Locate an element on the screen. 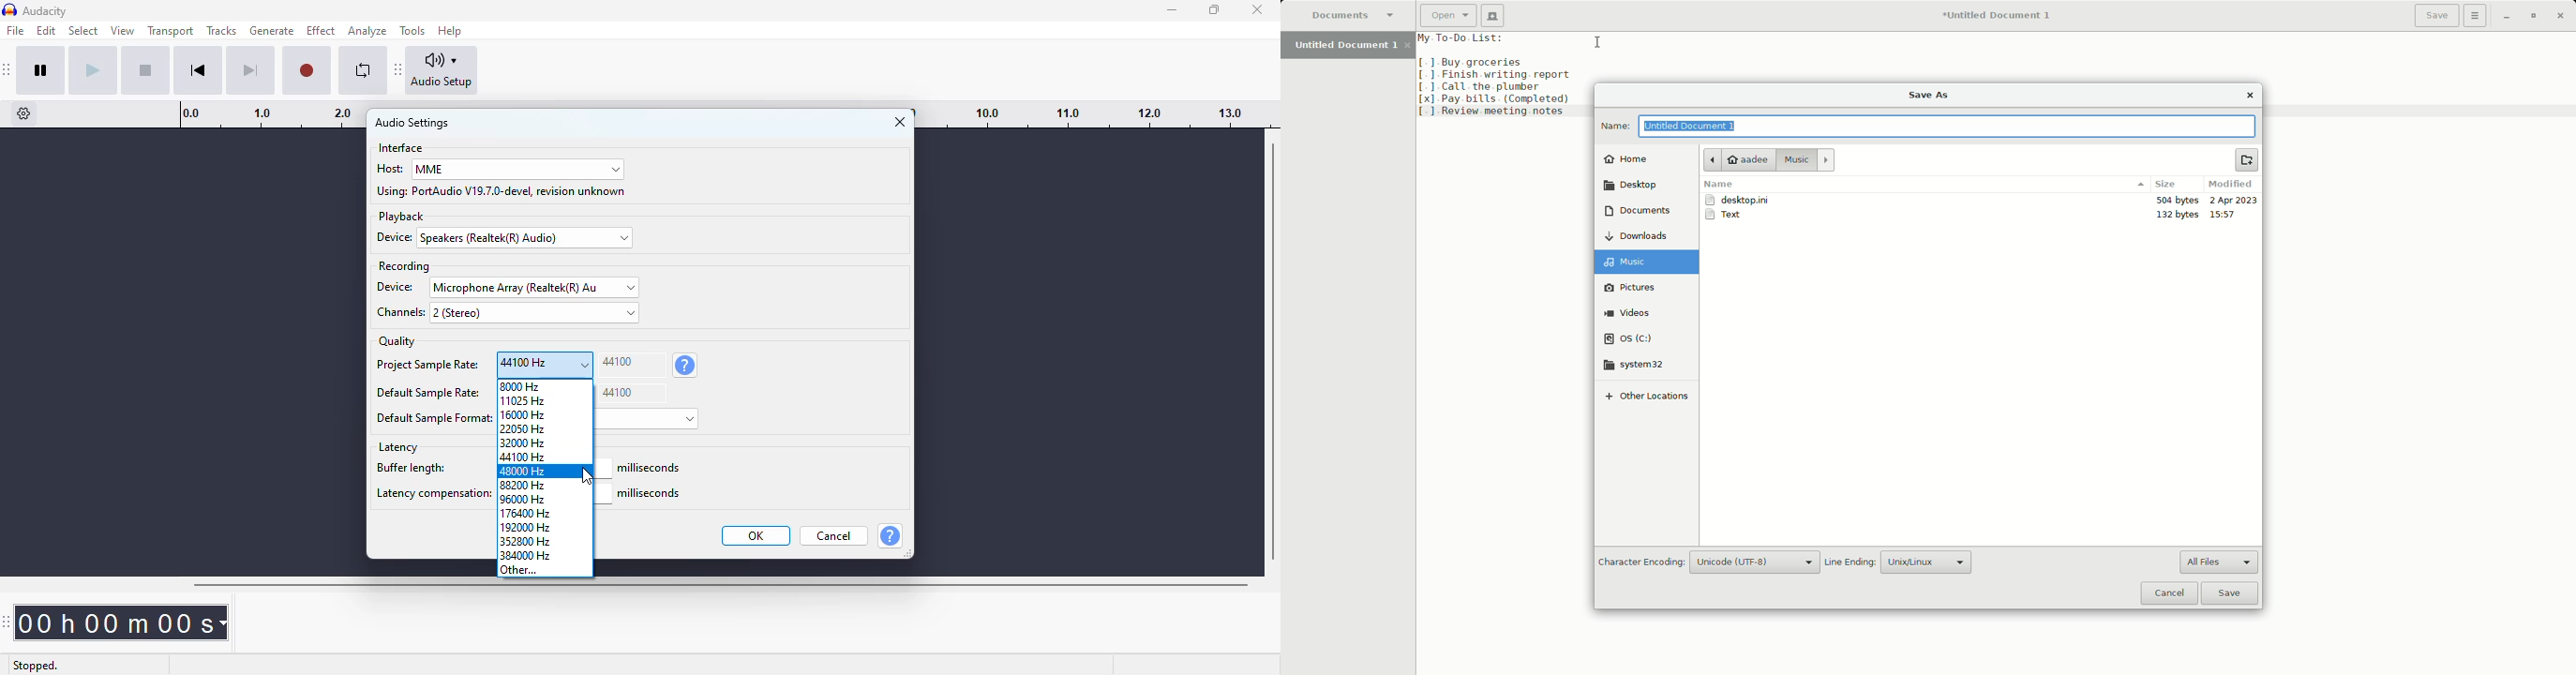  recording is located at coordinates (403, 266).